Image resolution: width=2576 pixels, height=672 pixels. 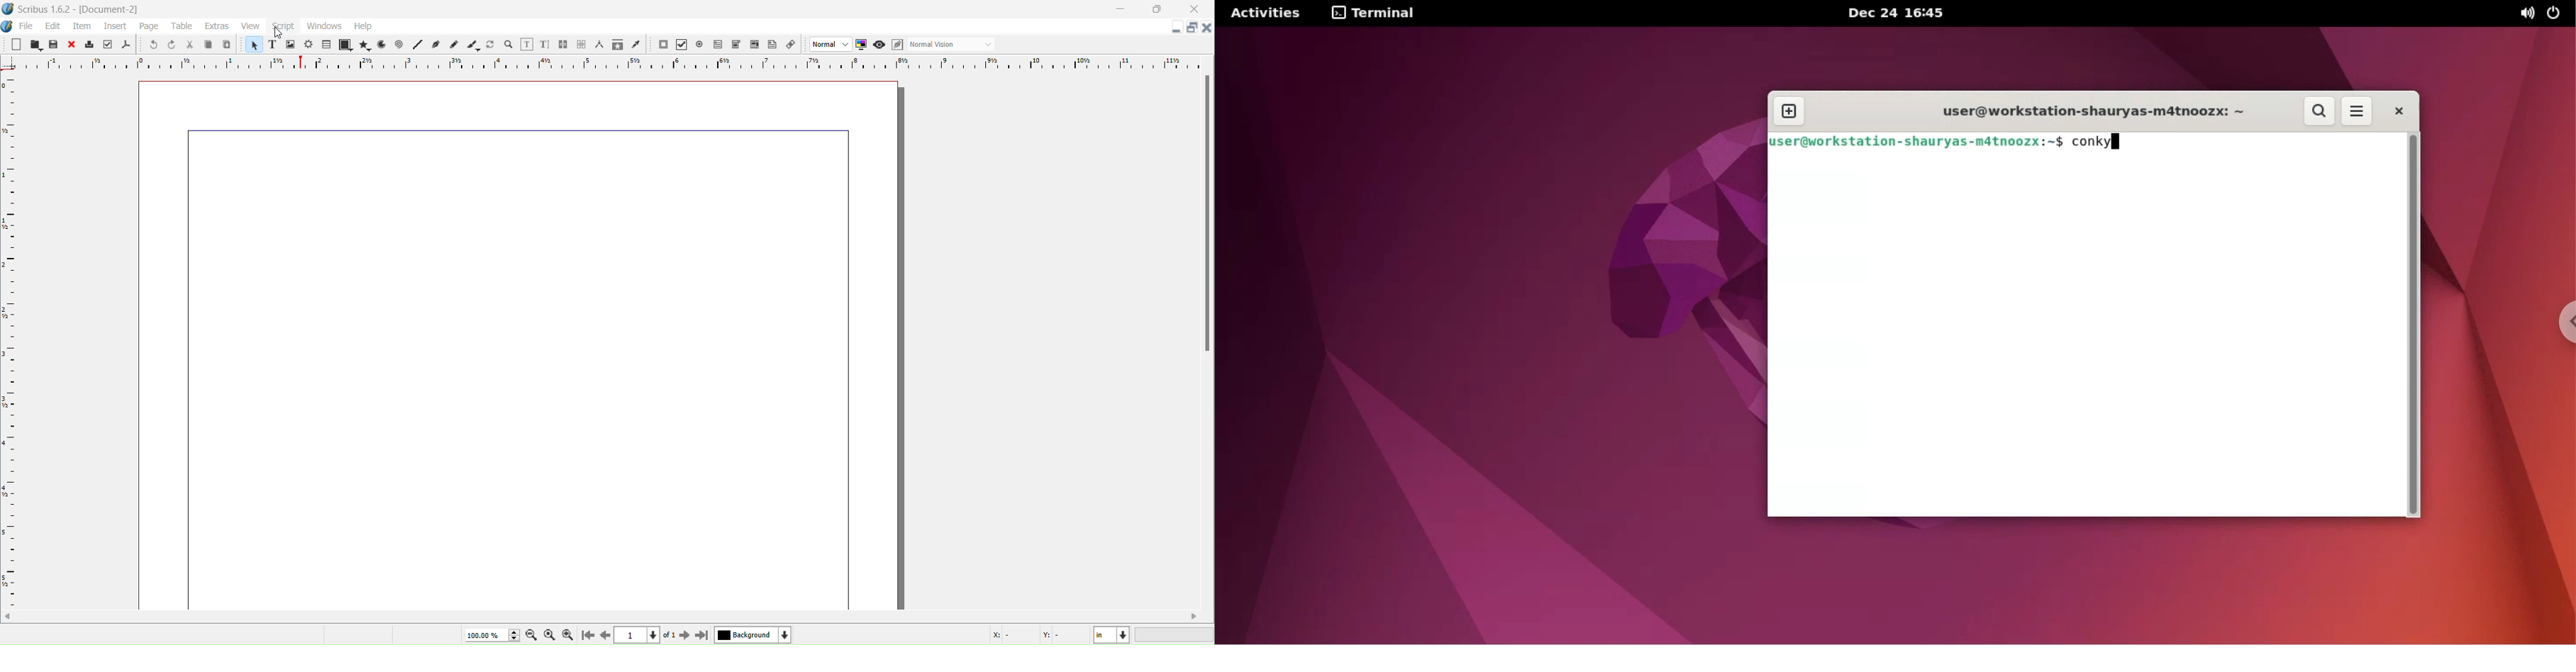 What do you see at coordinates (278, 35) in the screenshot?
I see `` at bounding box center [278, 35].